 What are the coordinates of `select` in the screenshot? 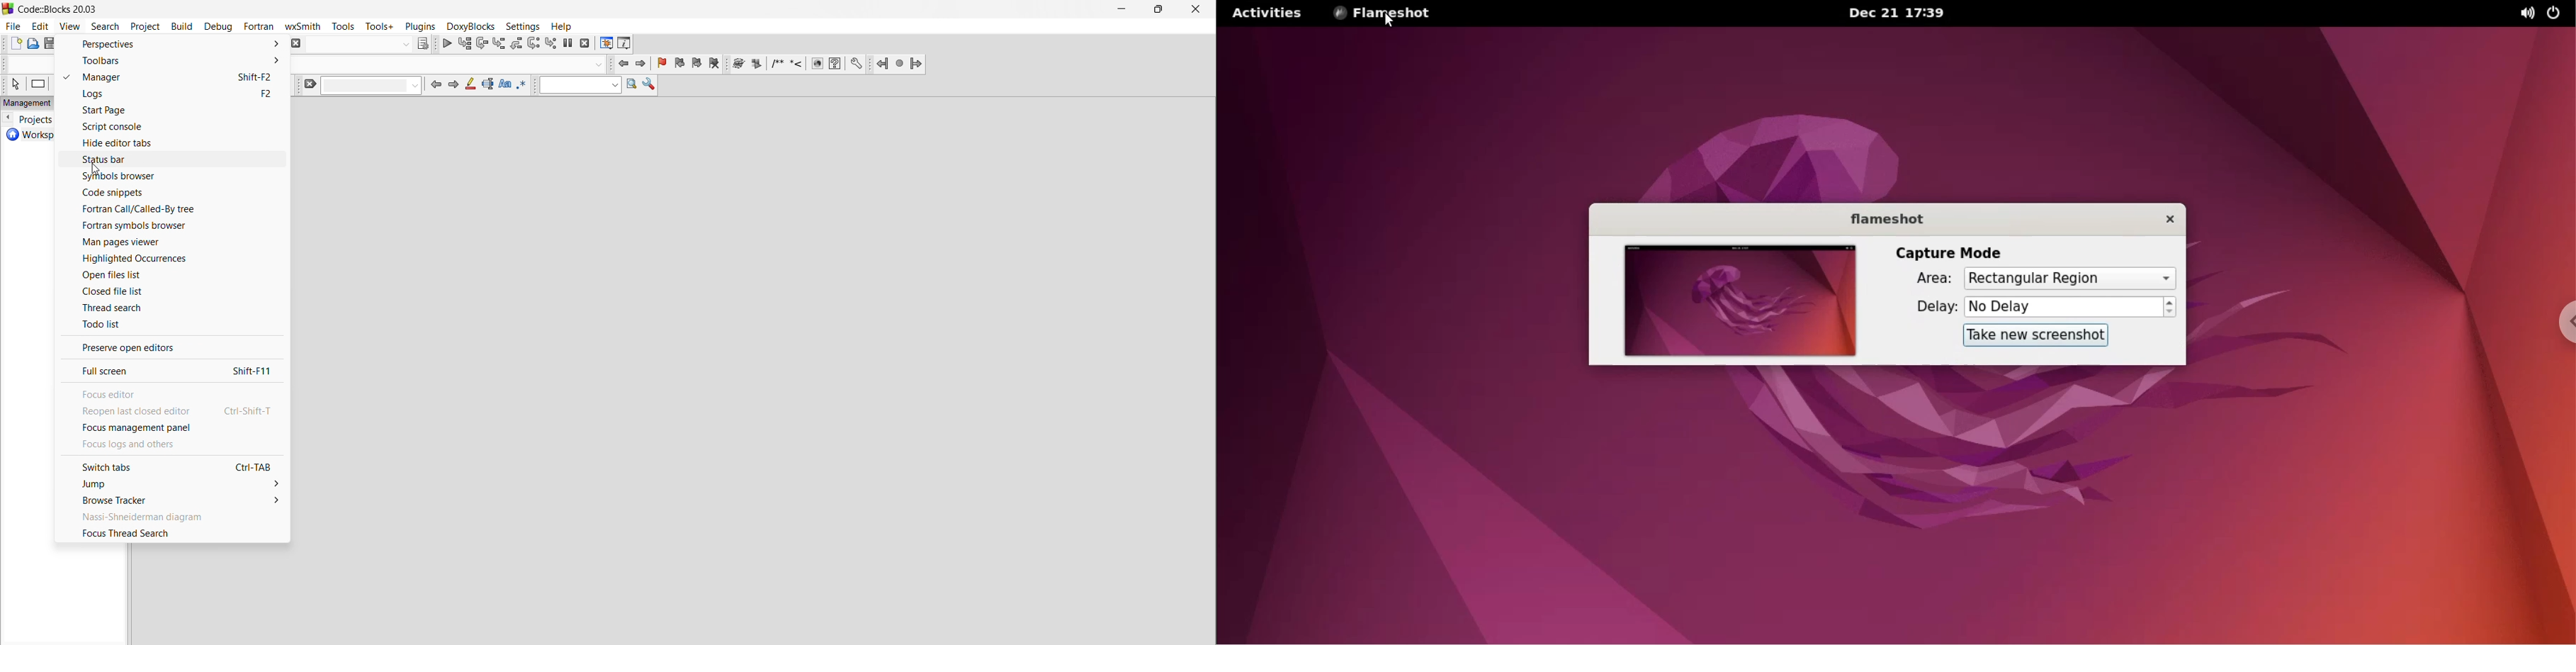 It's located at (15, 82).